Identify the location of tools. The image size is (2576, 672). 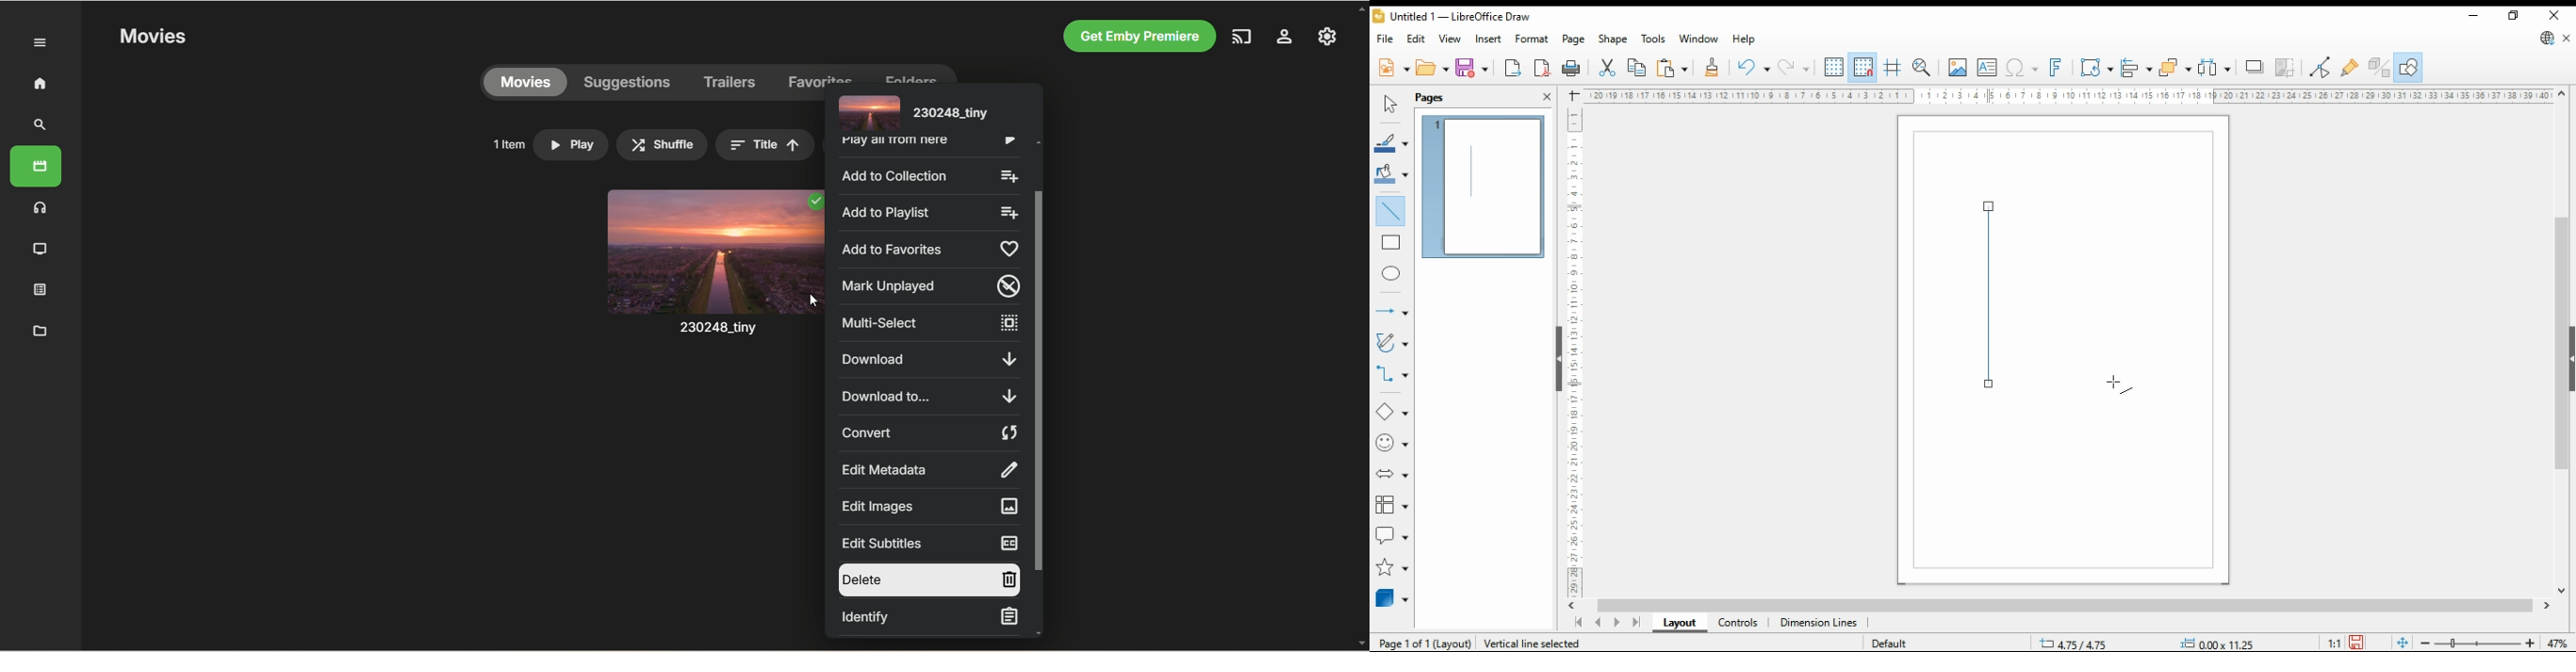
(1654, 40).